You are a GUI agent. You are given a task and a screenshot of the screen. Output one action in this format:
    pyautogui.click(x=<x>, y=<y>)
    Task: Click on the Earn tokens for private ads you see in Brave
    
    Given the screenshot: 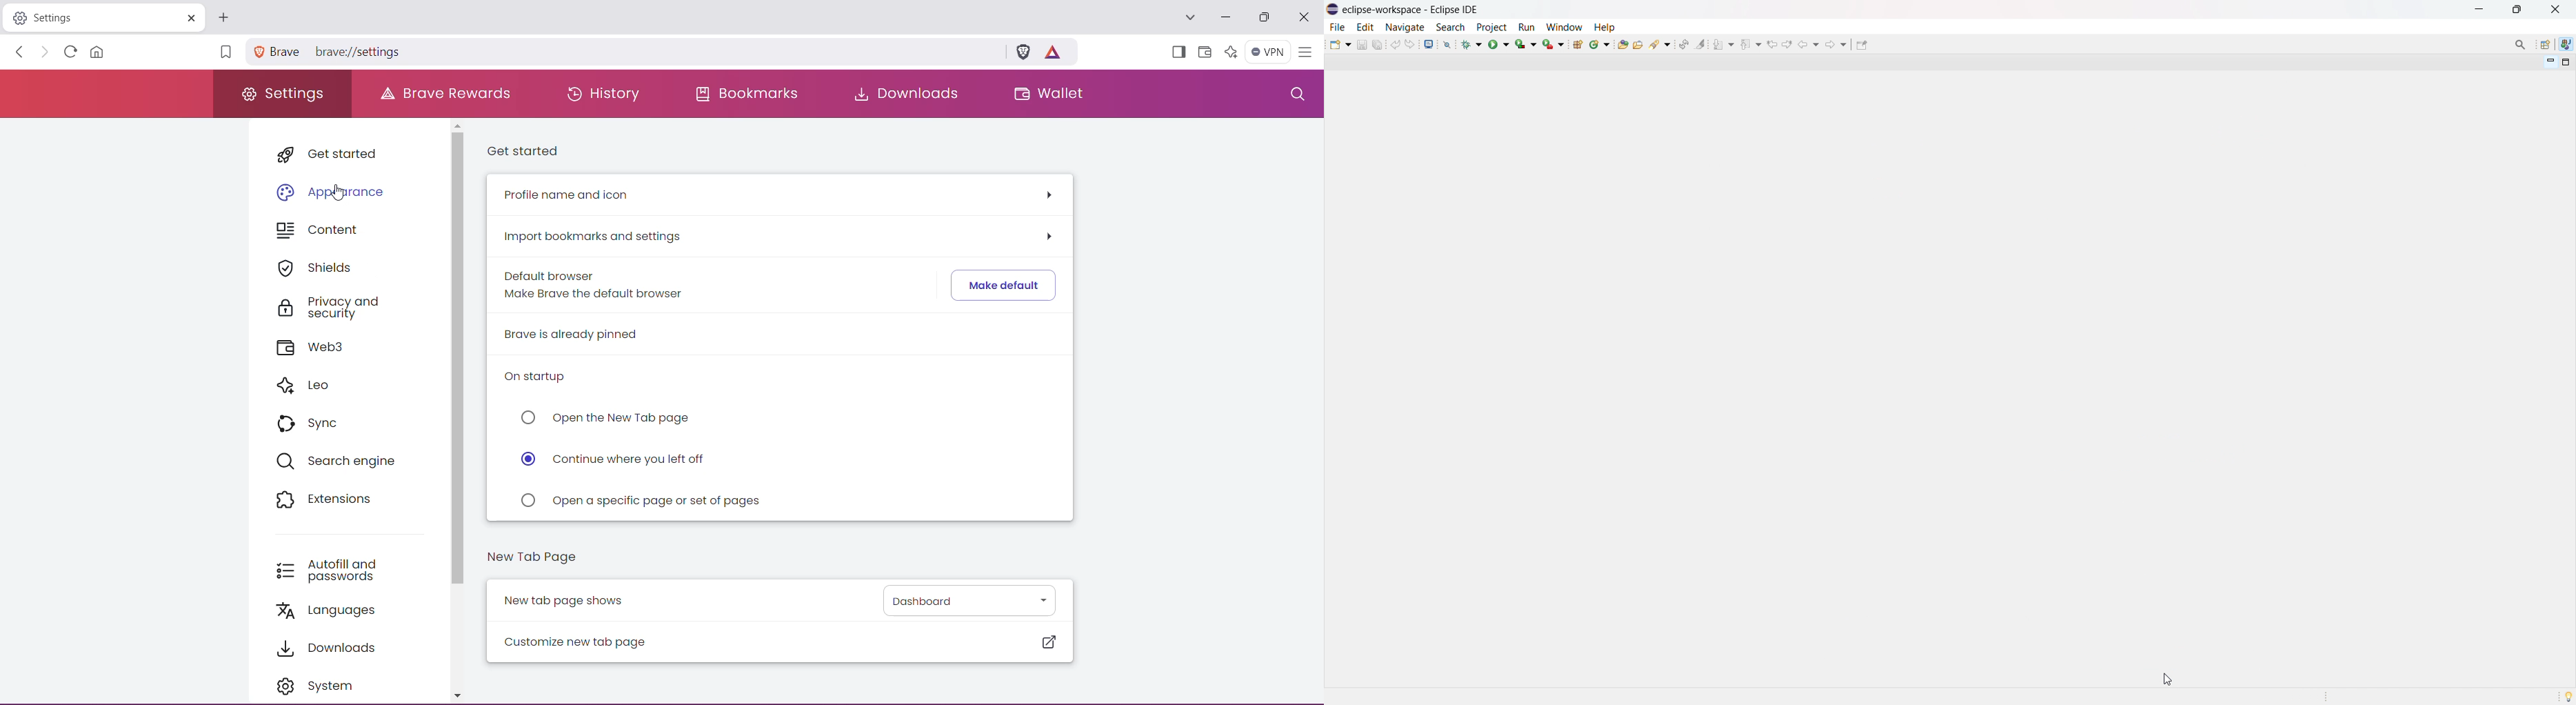 What is the action you would take?
    pyautogui.click(x=1052, y=51)
    